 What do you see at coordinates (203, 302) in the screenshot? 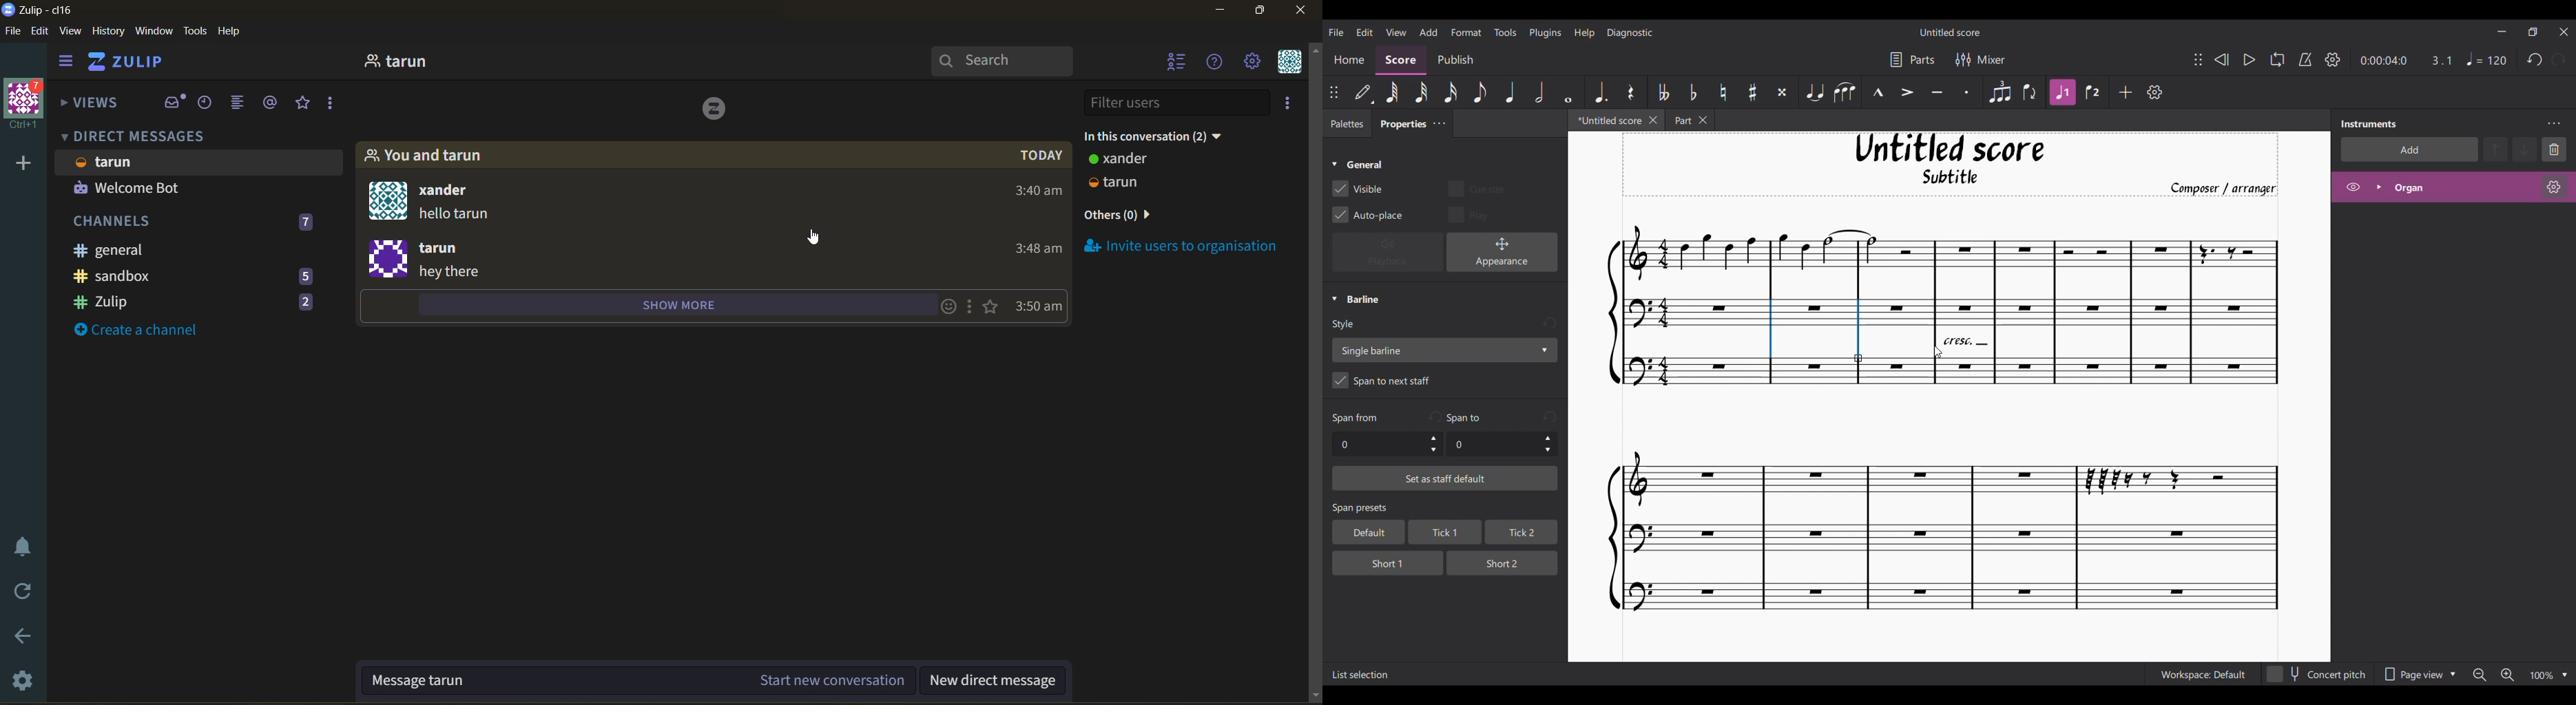
I see `zulip` at bounding box center [203, 302].